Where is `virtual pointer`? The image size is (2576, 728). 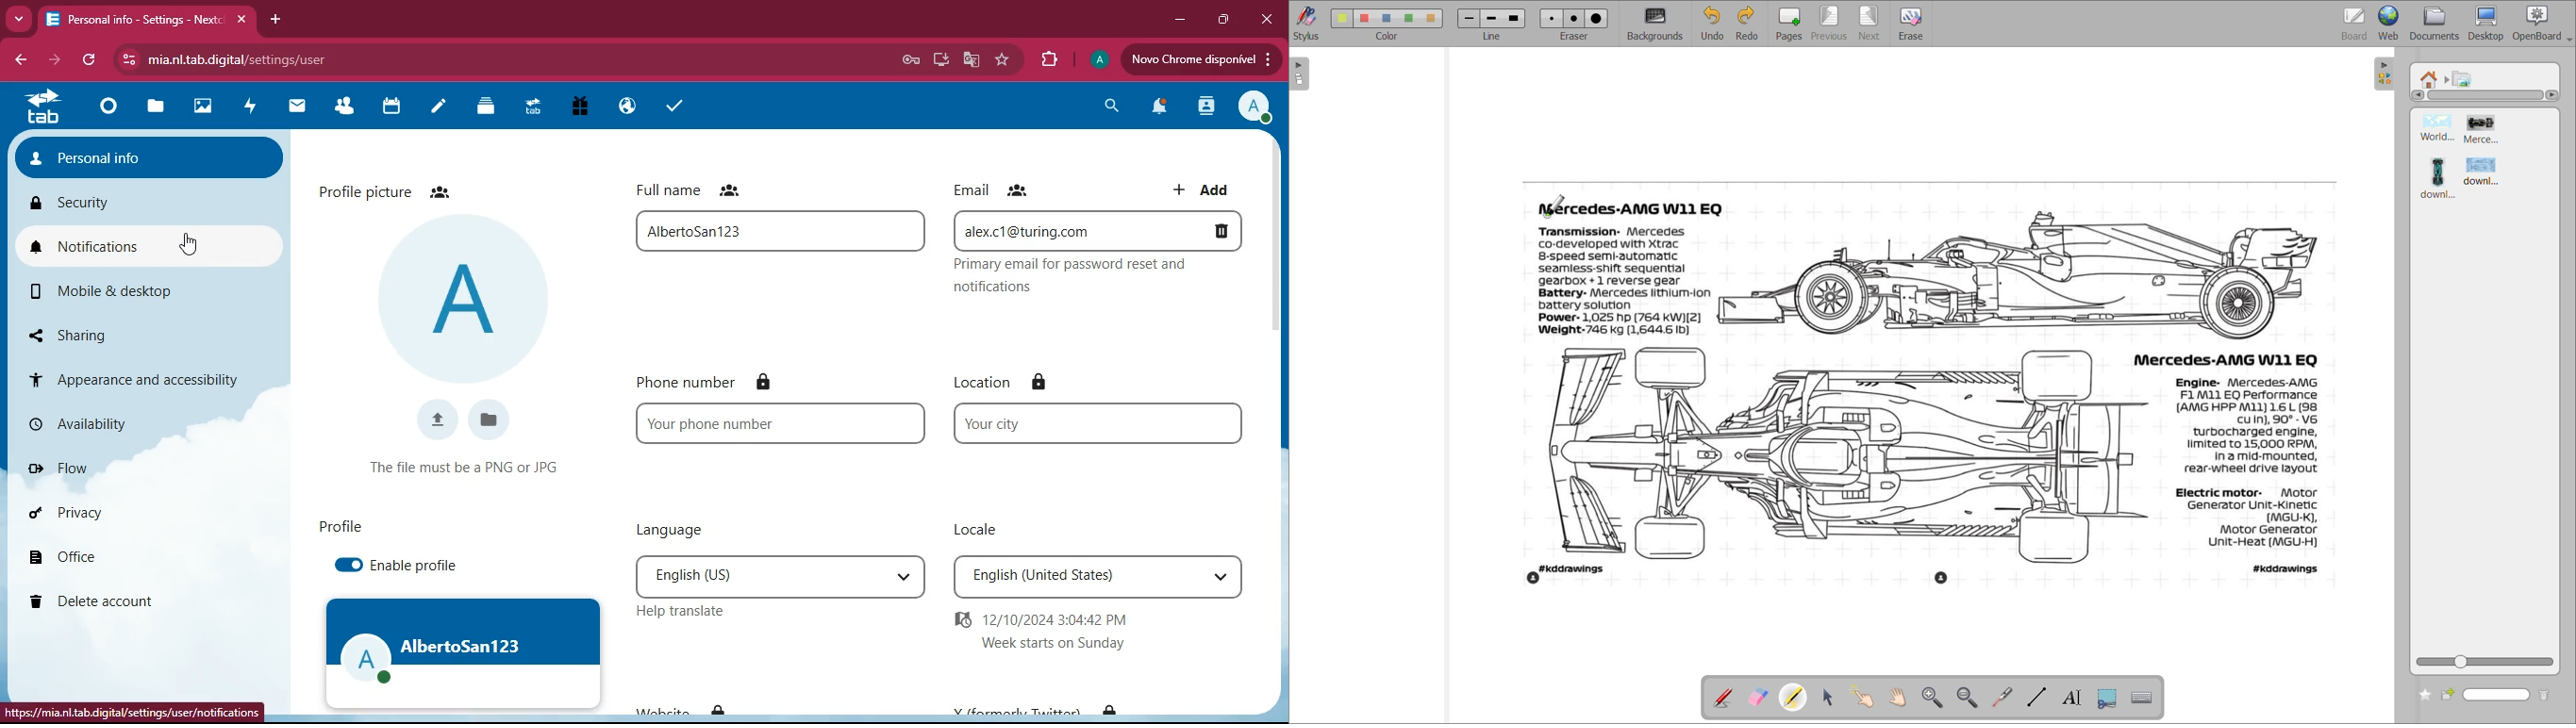 virtual pointer is located at coordinates (2003, 697).